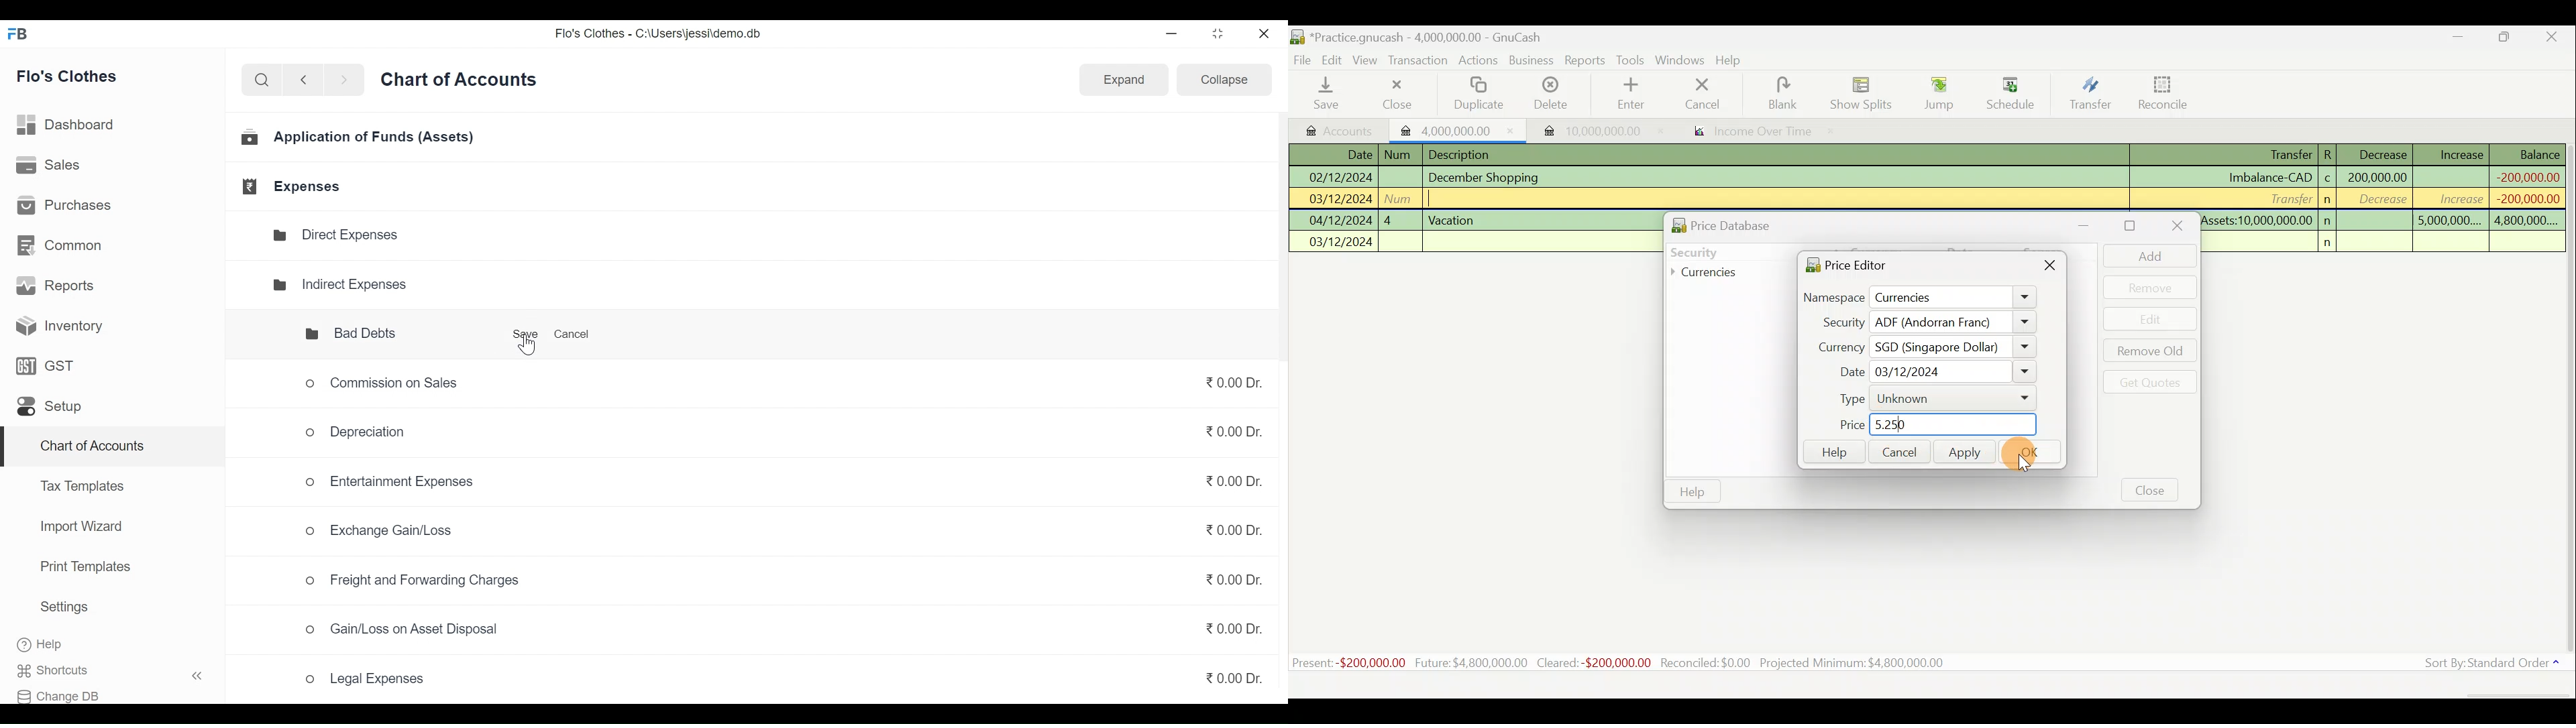 The image size is (2576, 728). Describe the element at coordinates (61, 244) in the screenshot. I see `Common` at that location.